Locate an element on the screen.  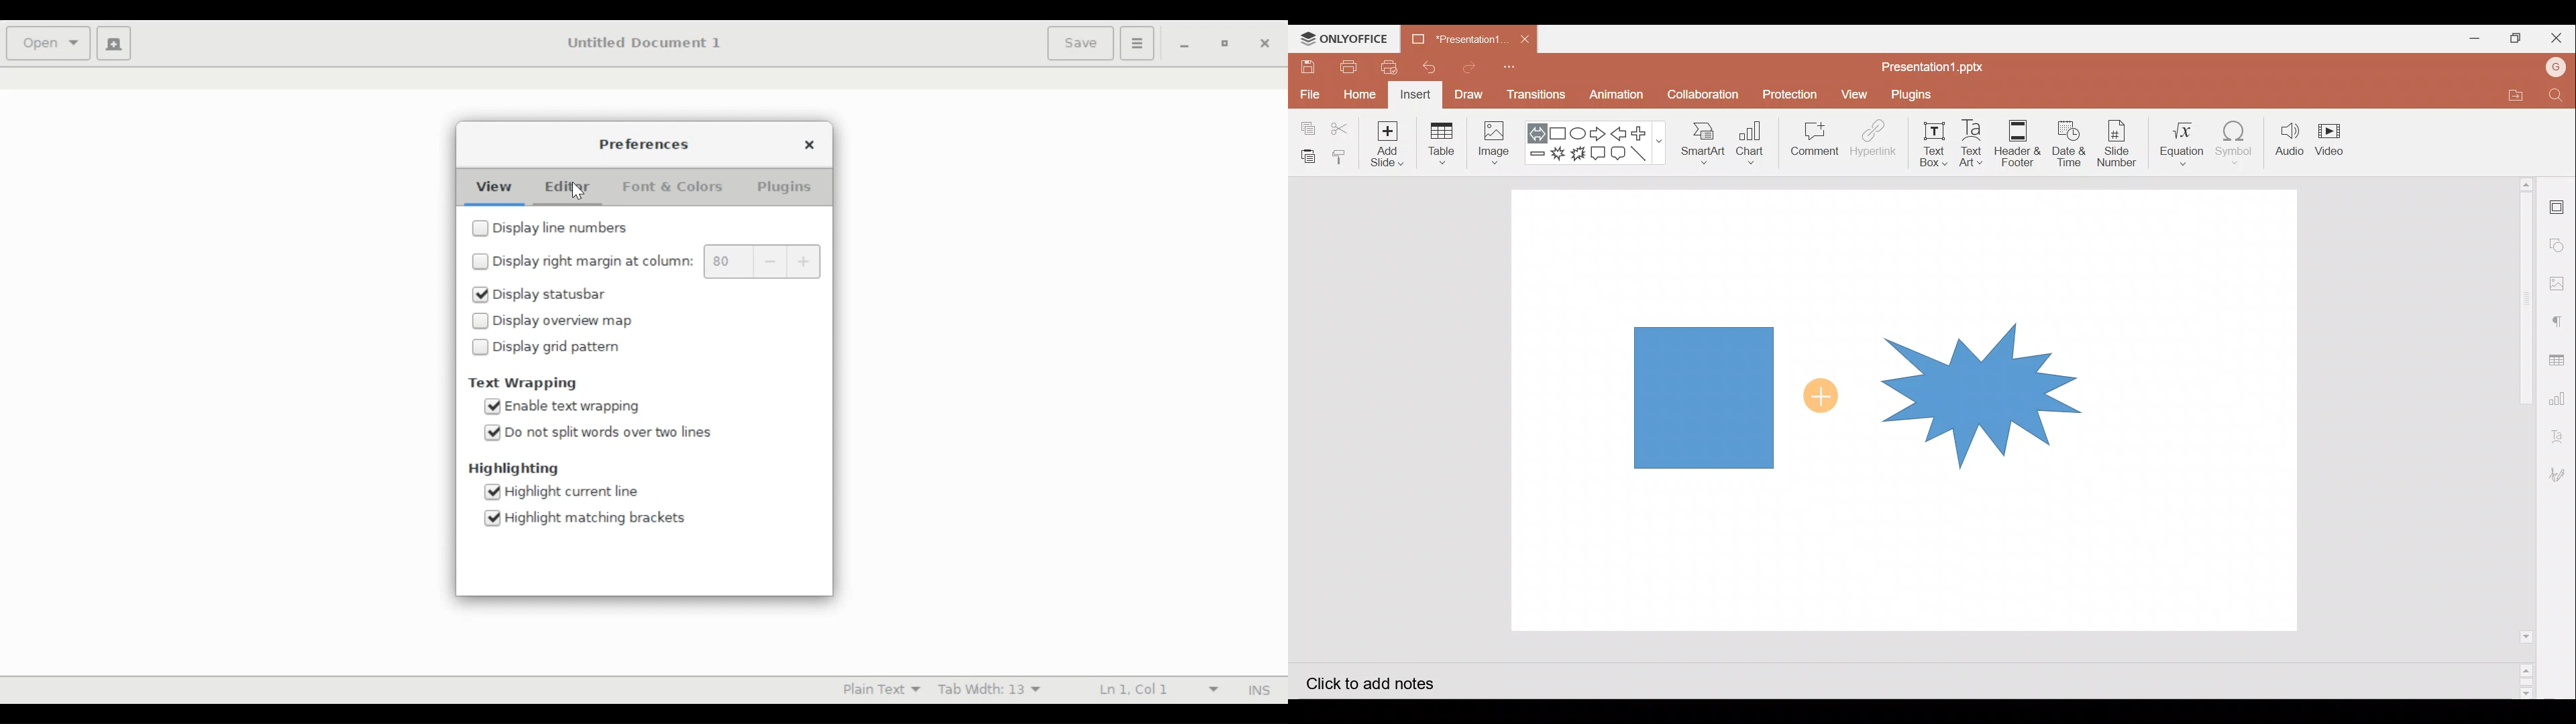
Open file location is located at coordinates (2512, 93).